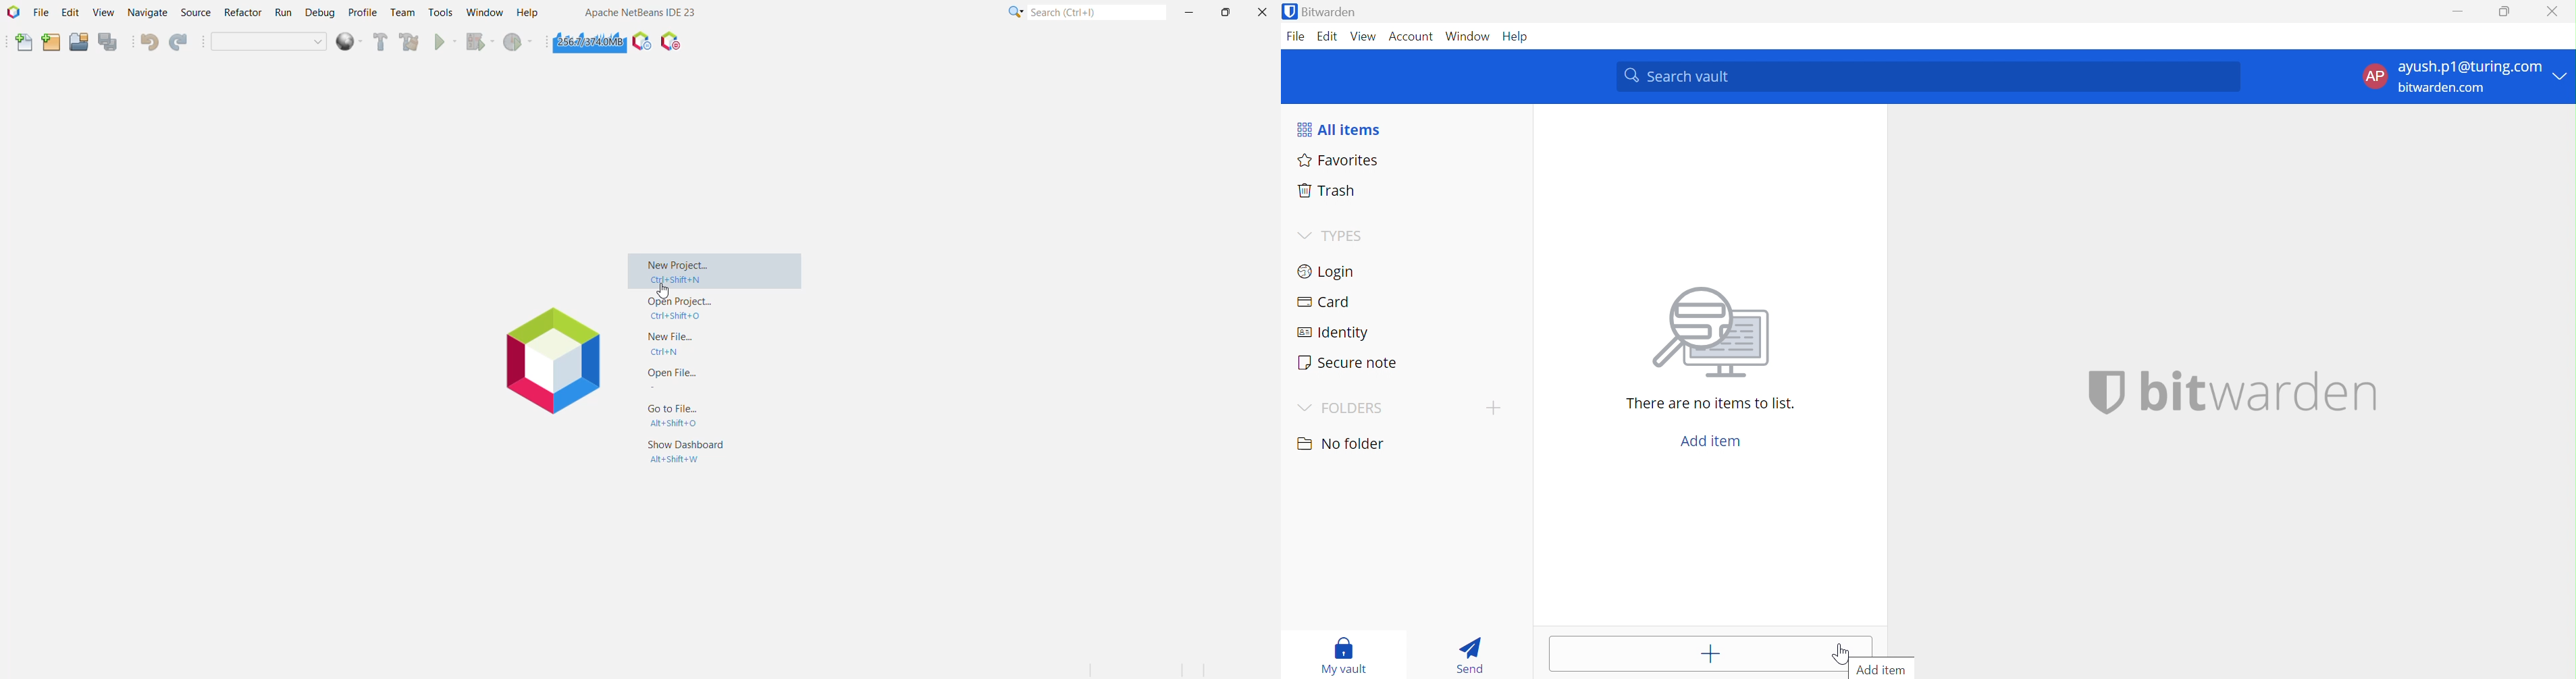 The height and width of the screenshot is (700, 2576). Describe the element at coordinates (284, 13) in the screenshot. I see `Run` at that location.